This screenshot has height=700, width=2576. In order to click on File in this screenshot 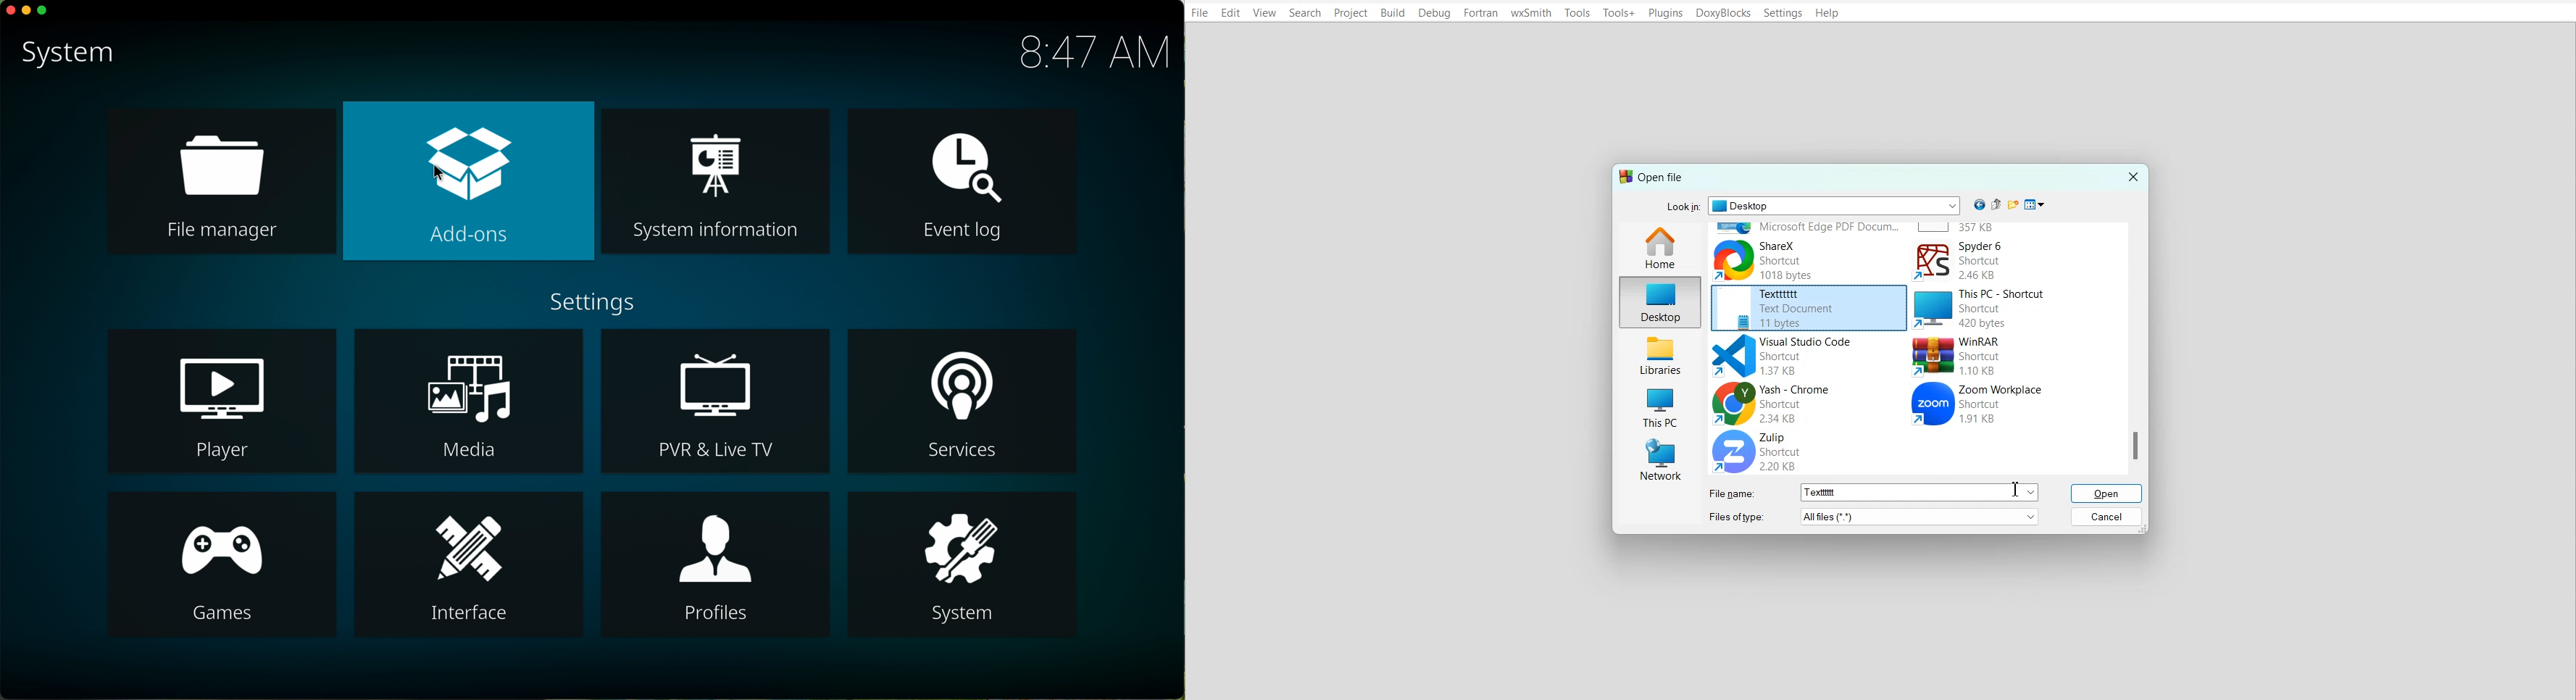, I will do `click(1199, 12)`.